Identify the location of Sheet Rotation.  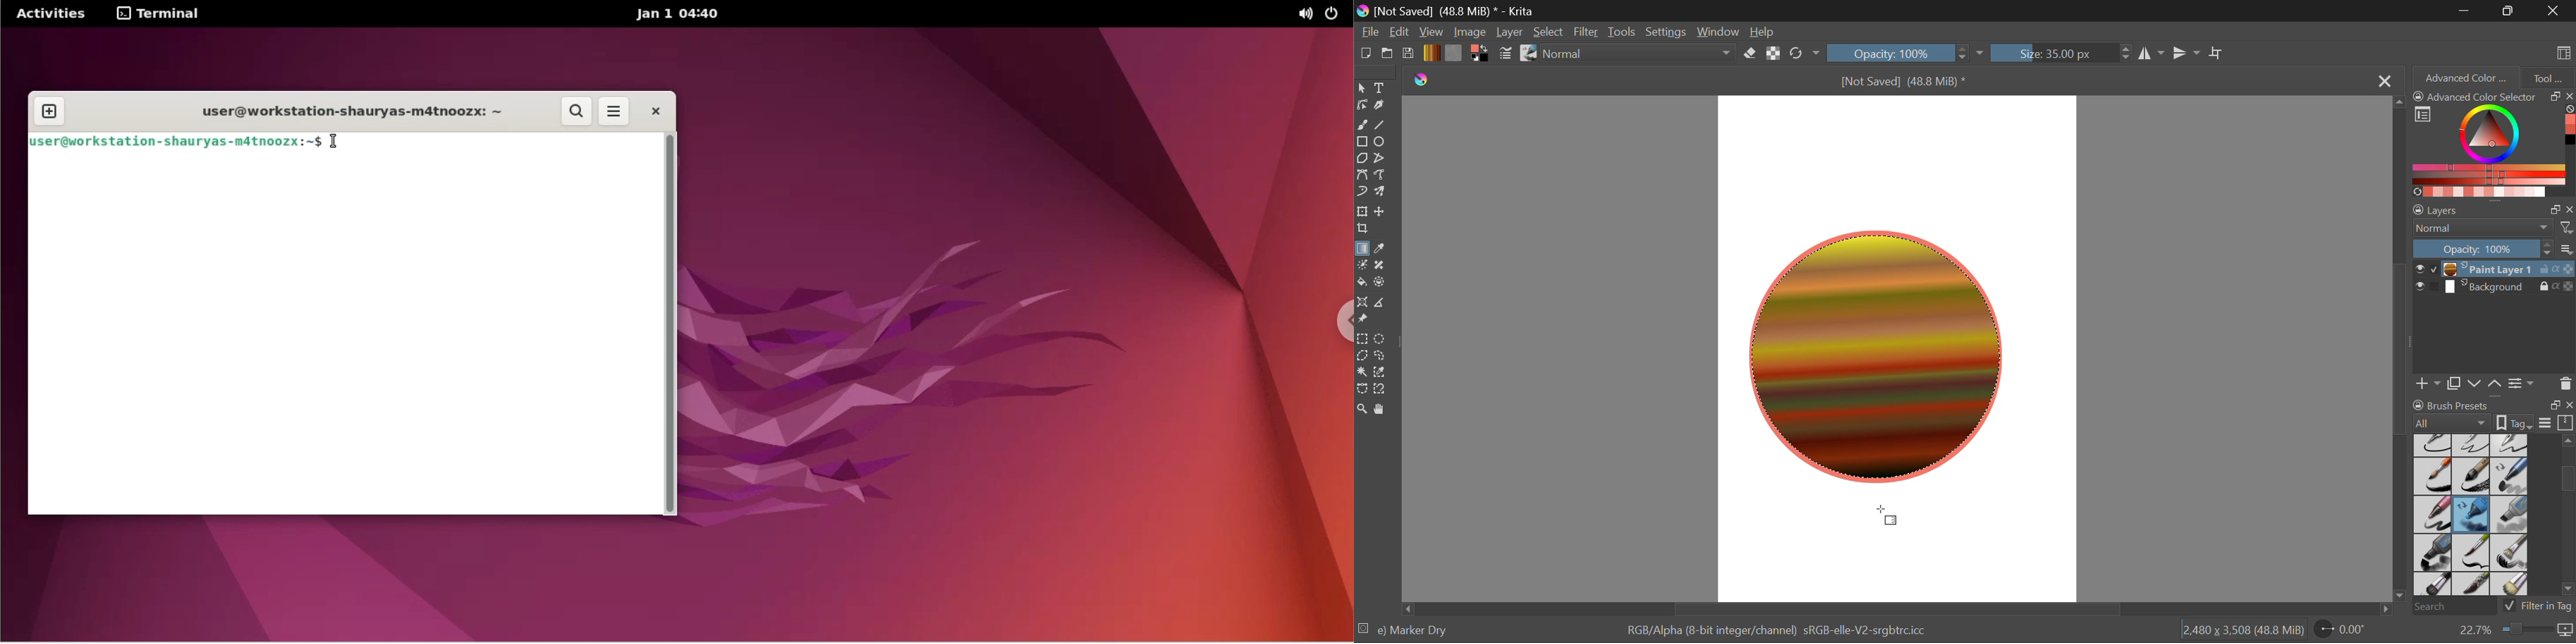
(2347, 630).